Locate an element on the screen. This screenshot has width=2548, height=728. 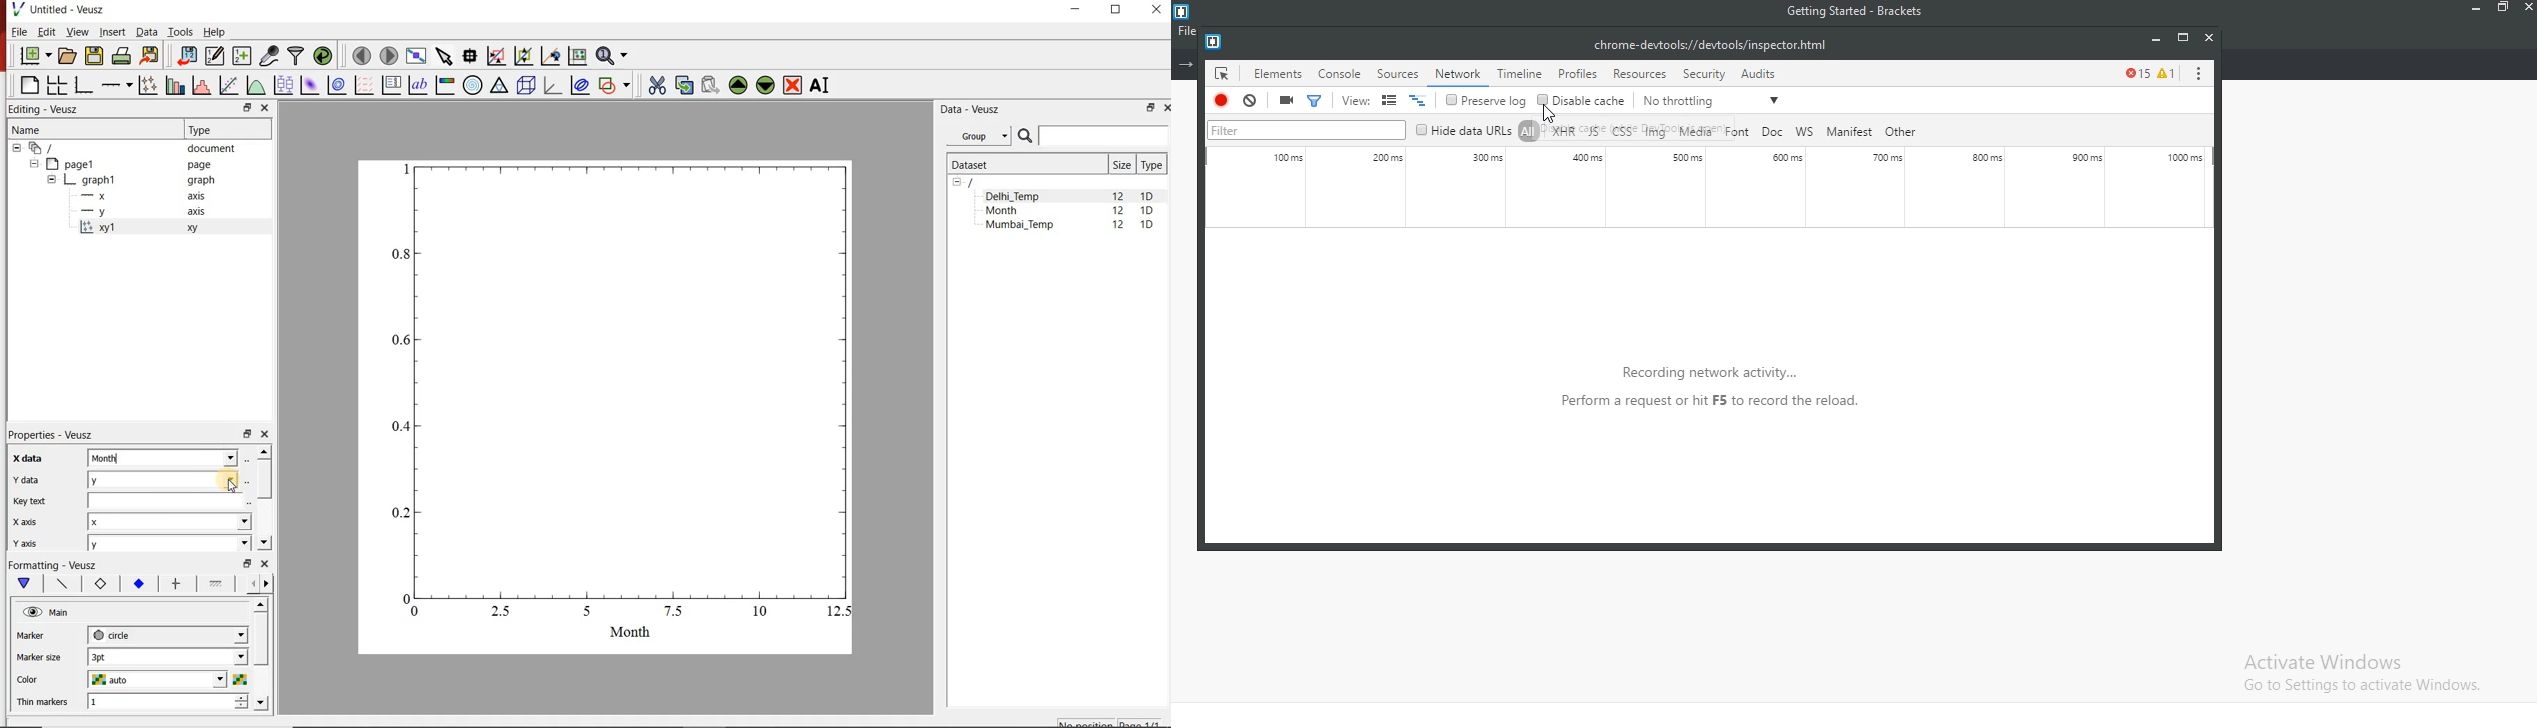
filter is located at coordinates (1309, 129).